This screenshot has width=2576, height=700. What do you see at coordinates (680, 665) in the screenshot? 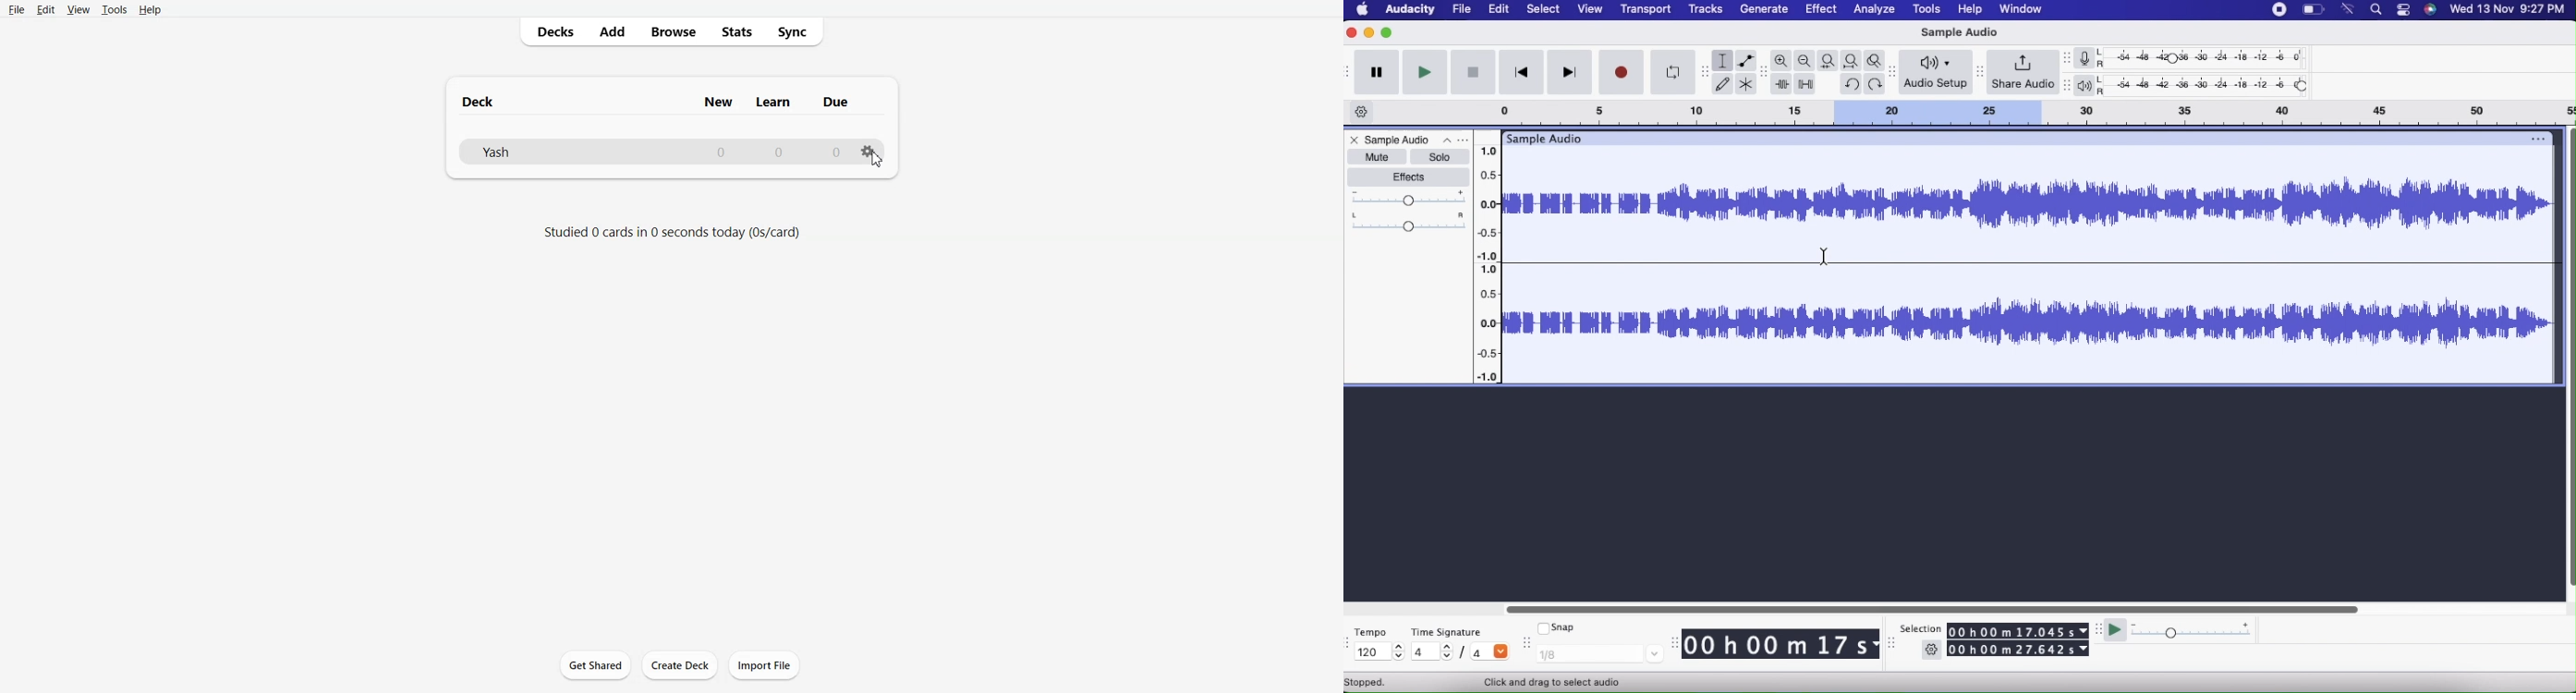
I see `Create Deck` at bounding box center [680, 665].